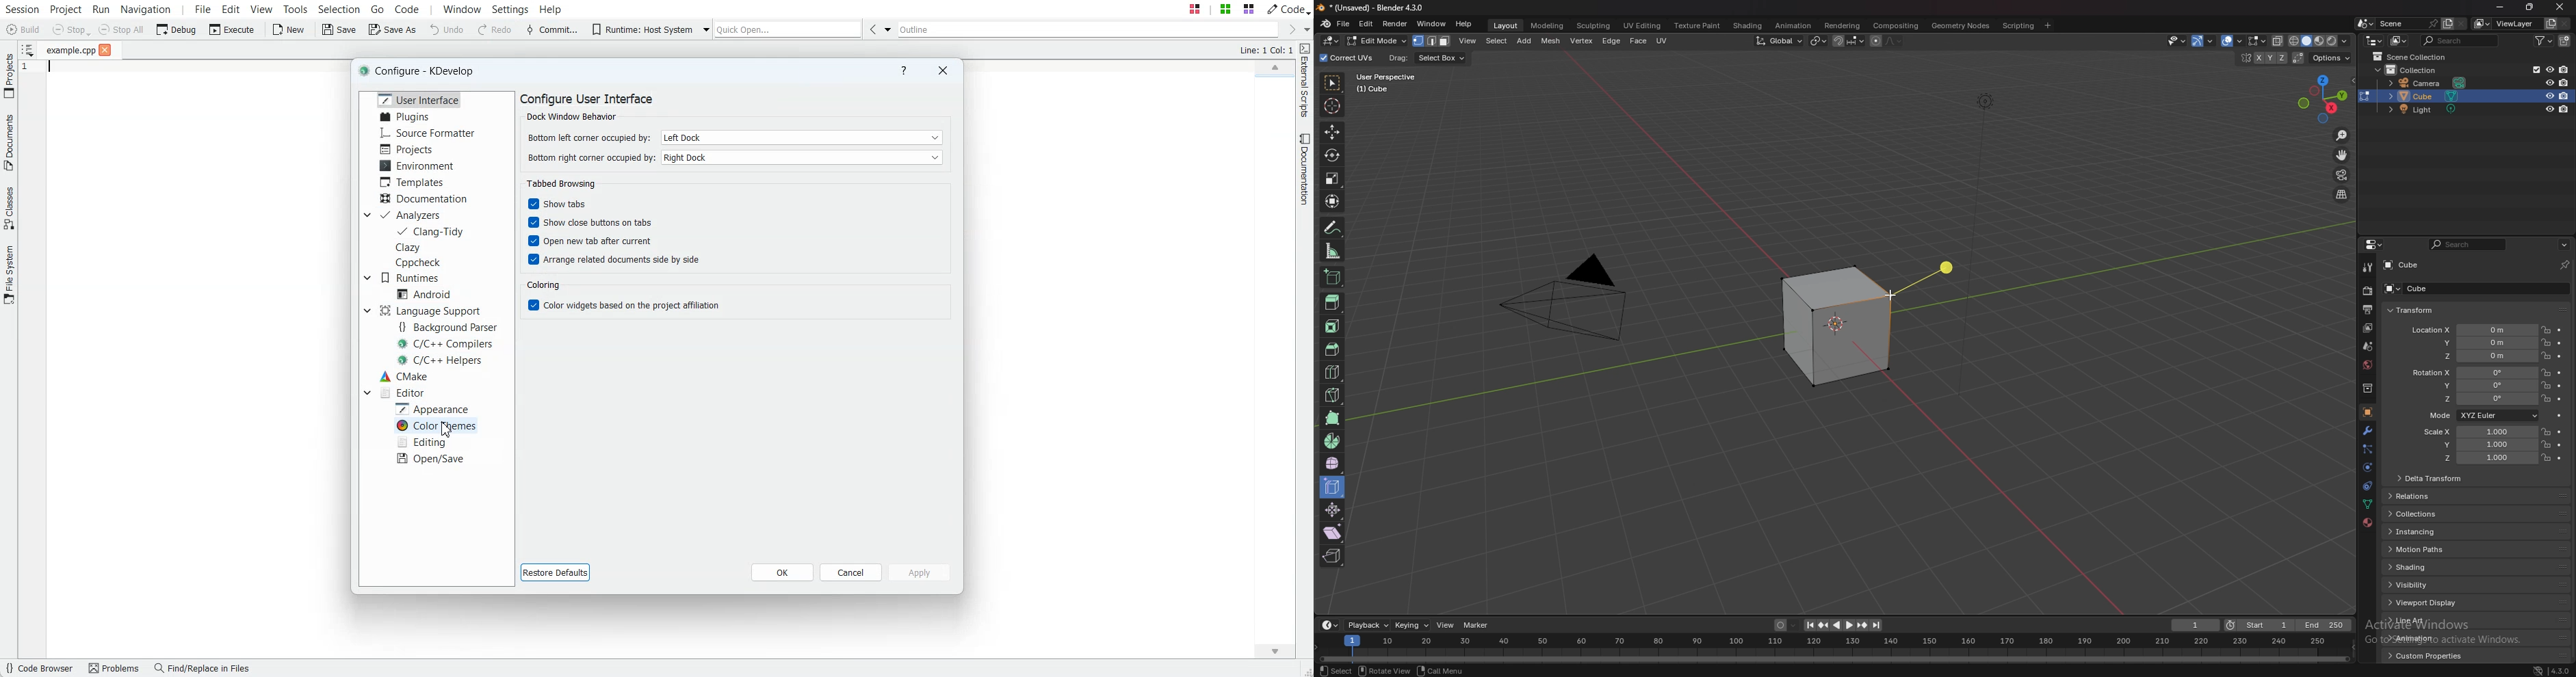  What do you see at coordinates (2547, 457) in the screenshot?
I see `lock` at bounding box center [2547, 457].